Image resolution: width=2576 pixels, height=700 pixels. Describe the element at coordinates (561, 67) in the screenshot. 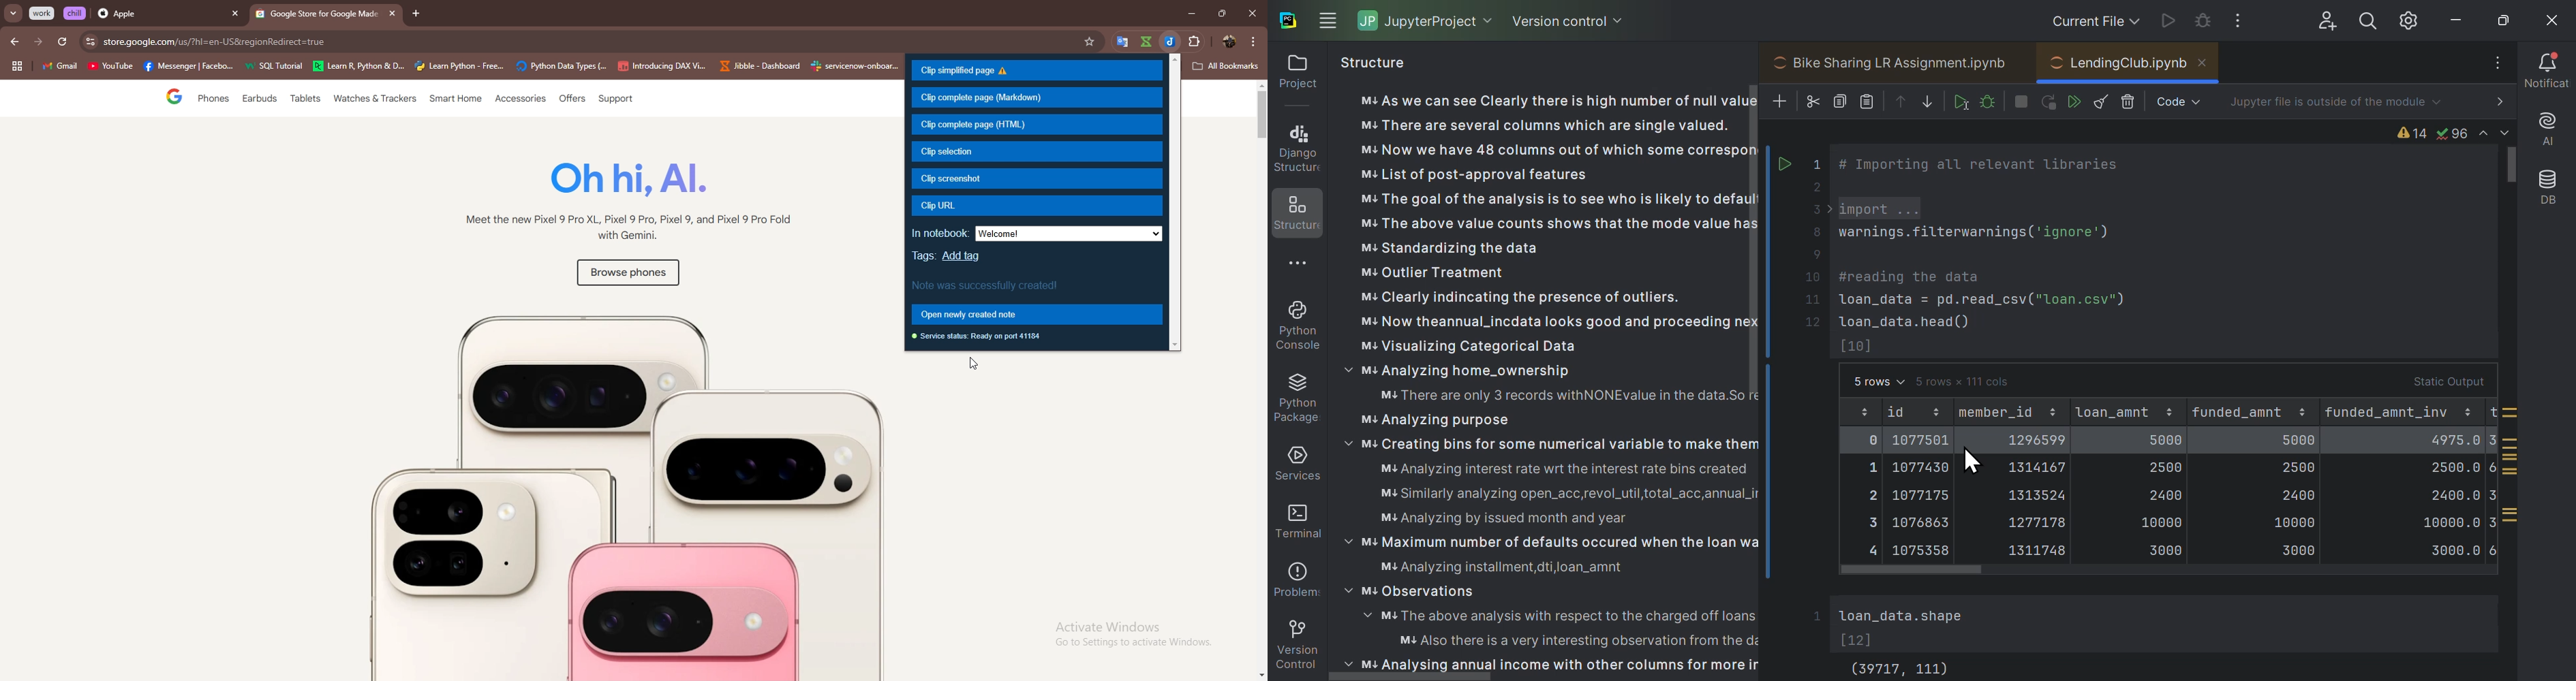

I see `Phyton Data Types(...` at that location.